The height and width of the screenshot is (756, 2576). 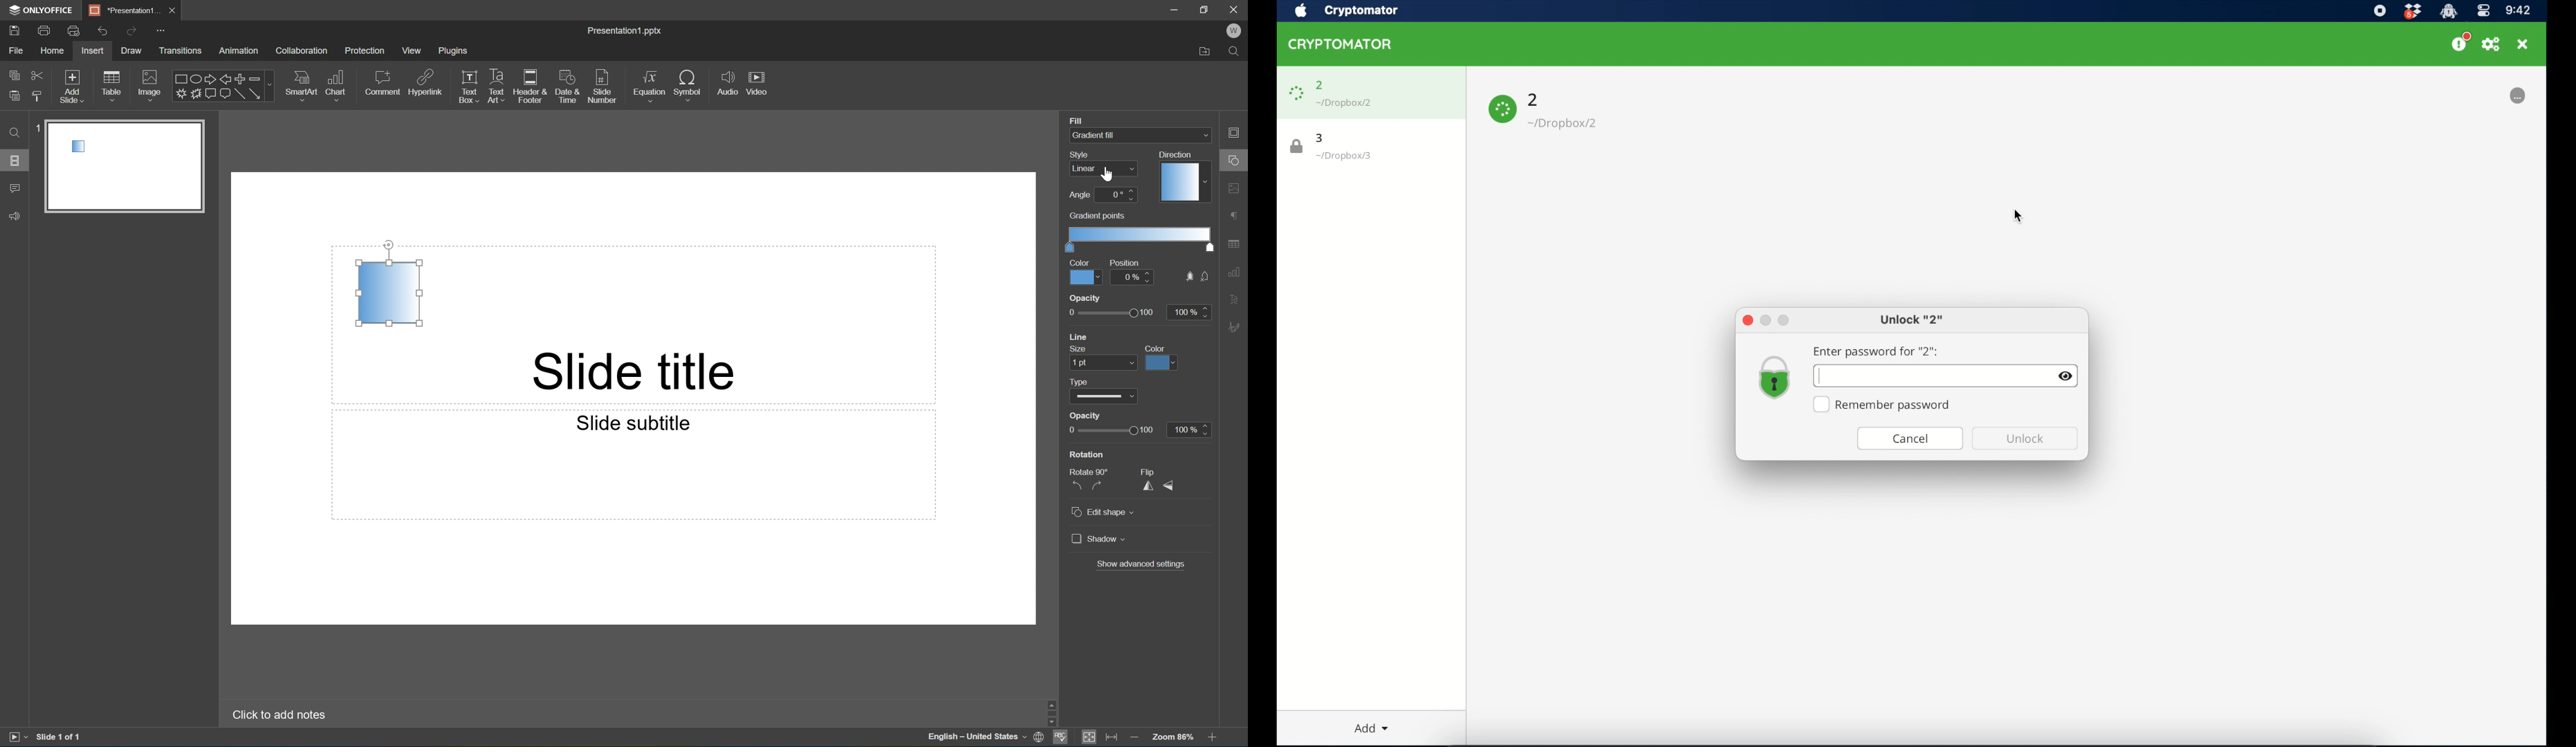 I want to click on Draw, so click(x=133, y=50).